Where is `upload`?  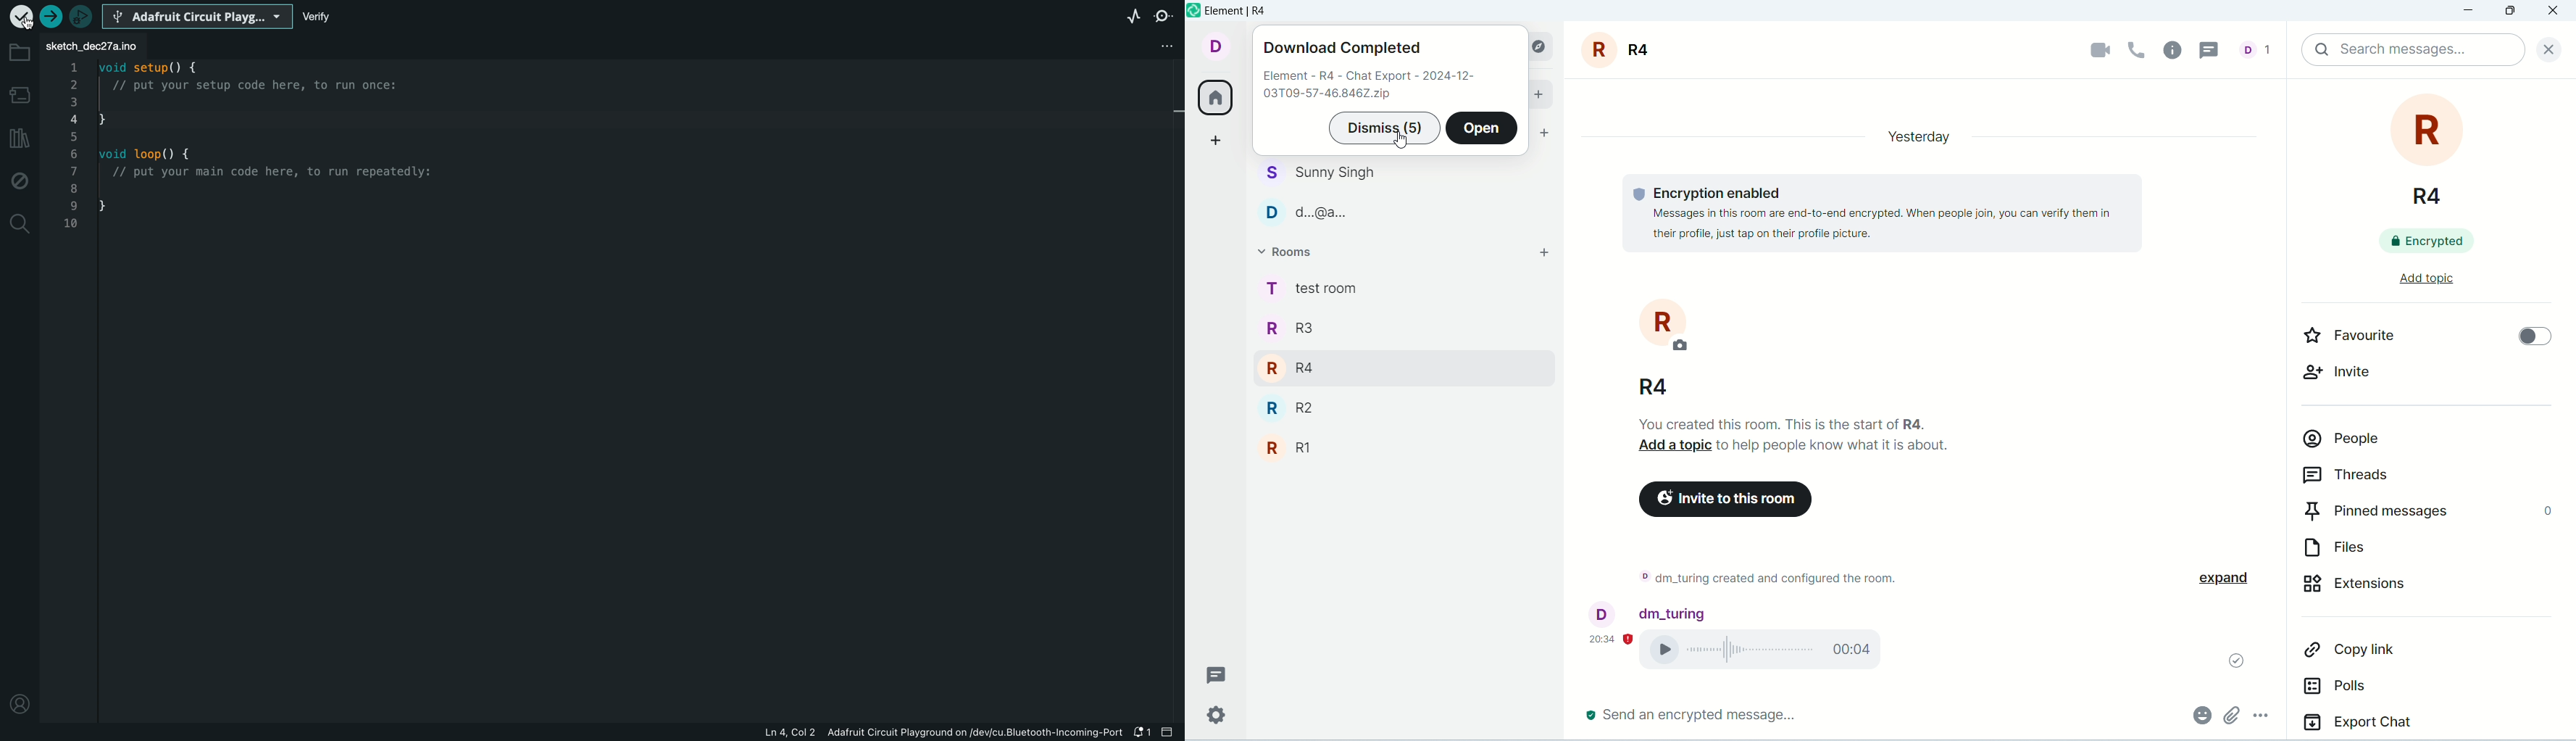 upload is located at coordinates (51, 16).